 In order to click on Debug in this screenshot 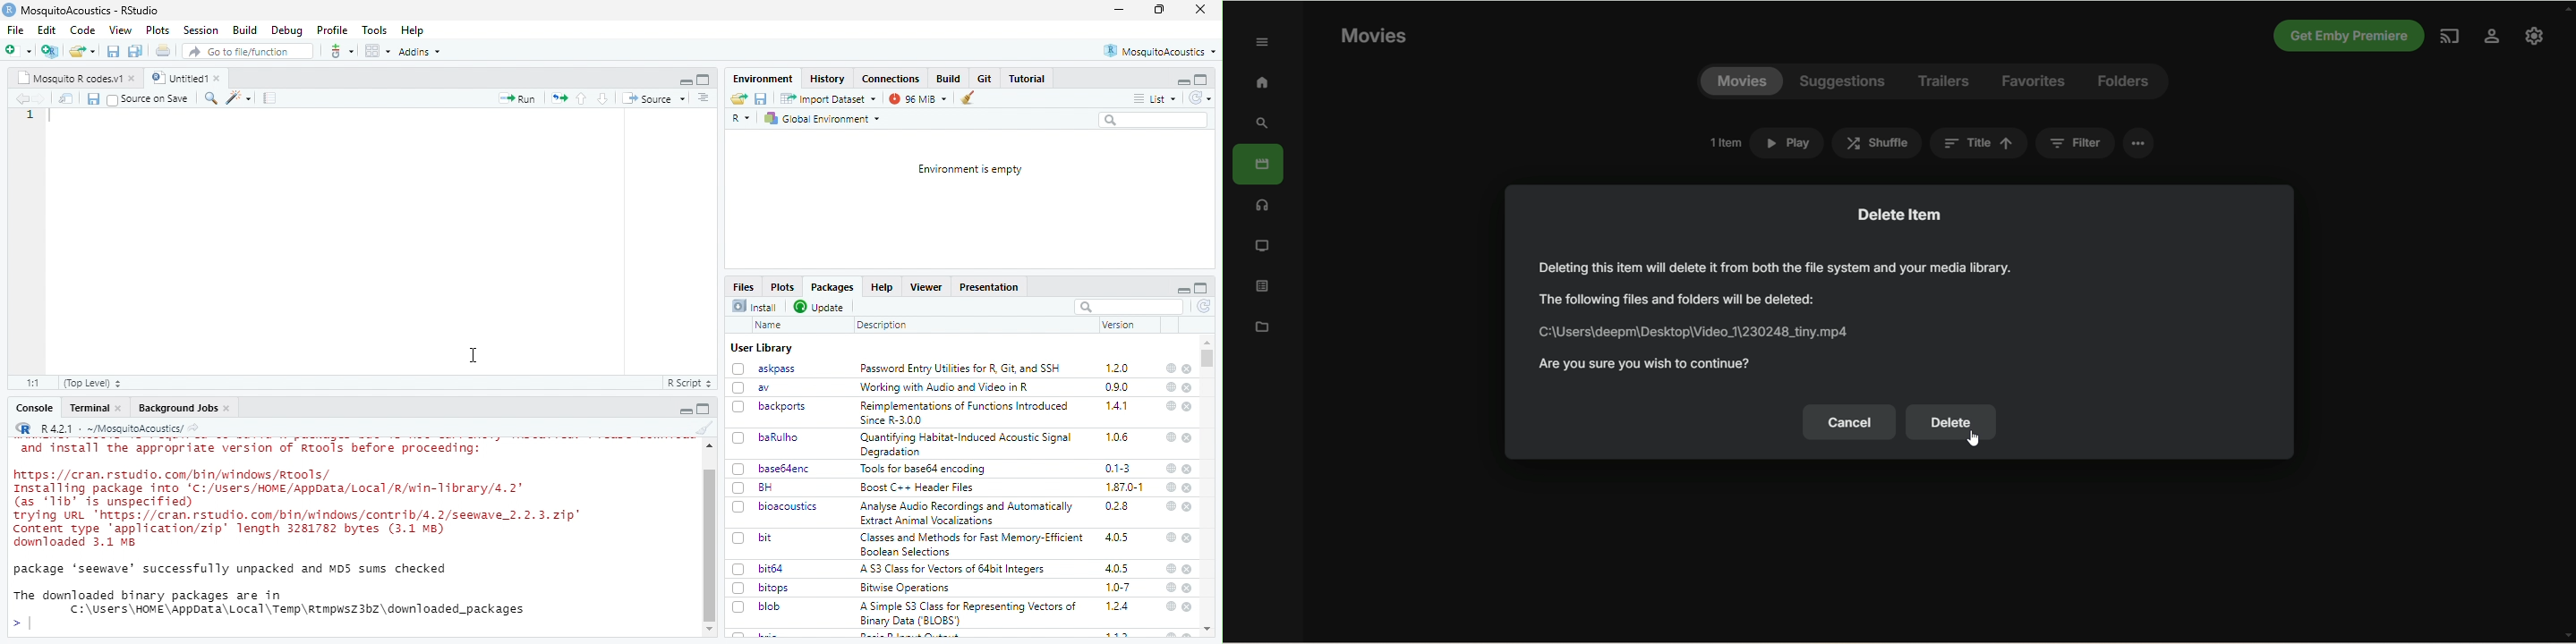, I will do `click(288, 31)`.